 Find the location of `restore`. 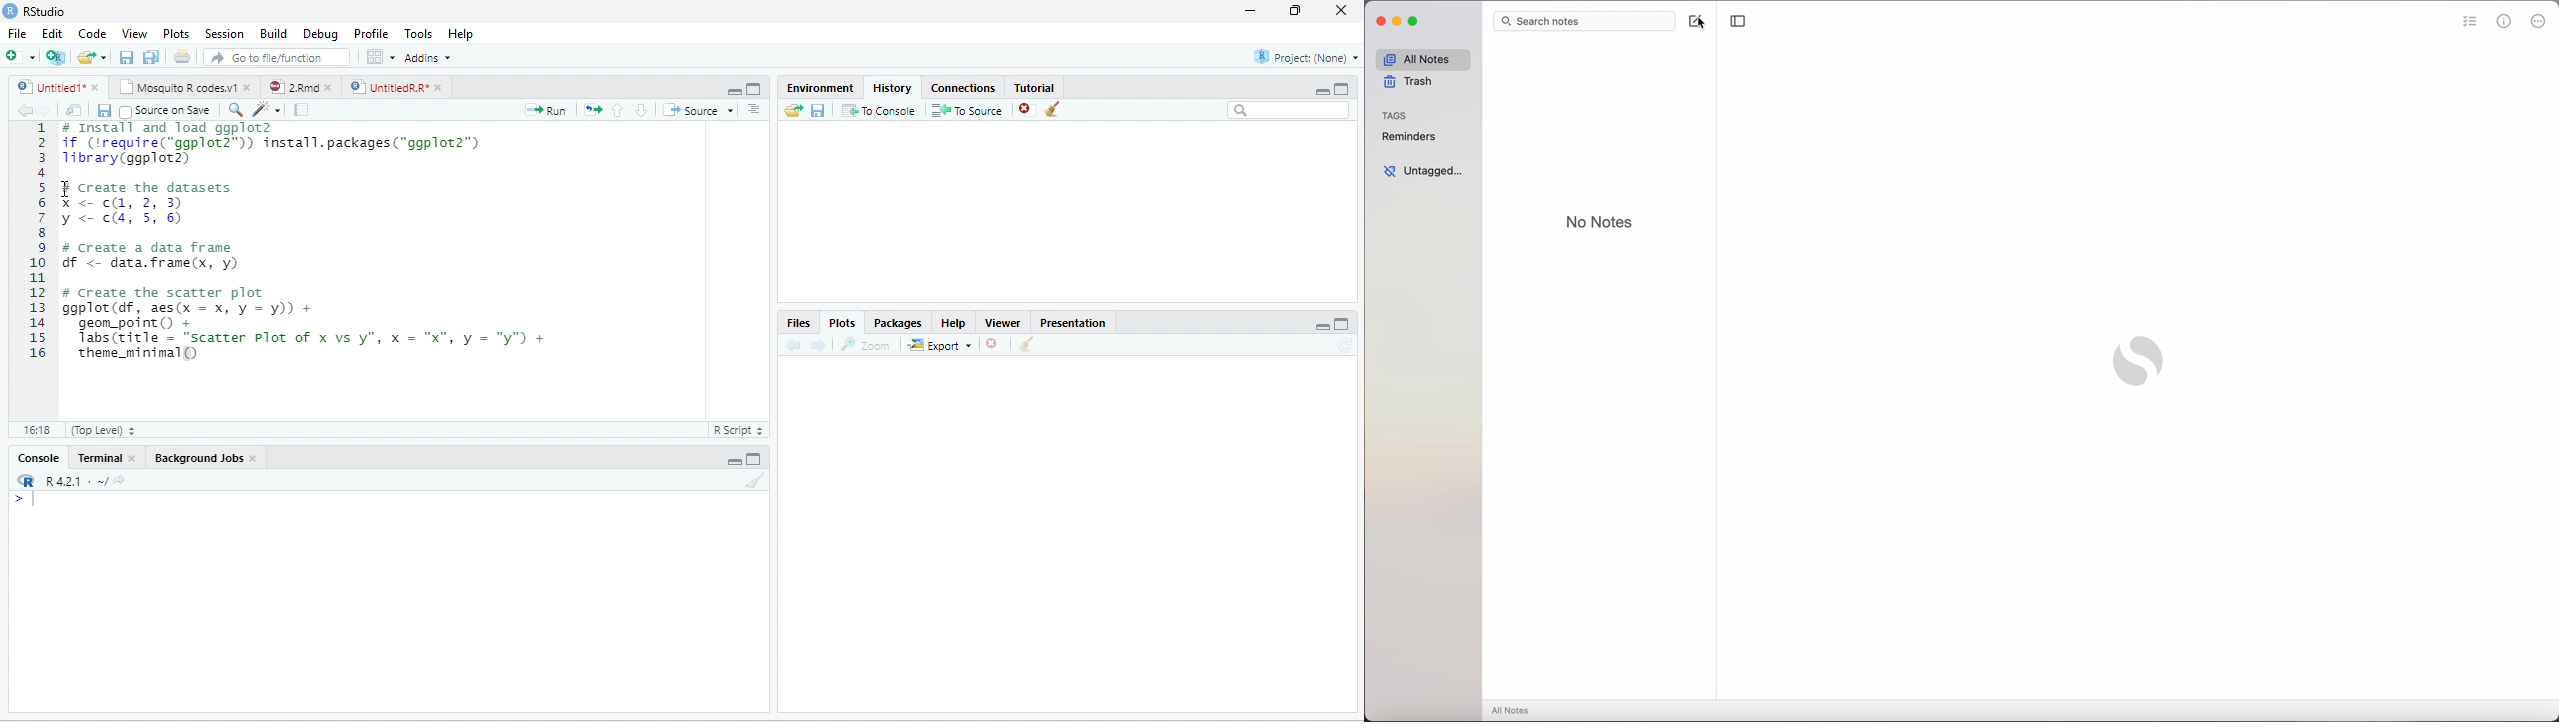

restore is located at coordinates (1297, 11).